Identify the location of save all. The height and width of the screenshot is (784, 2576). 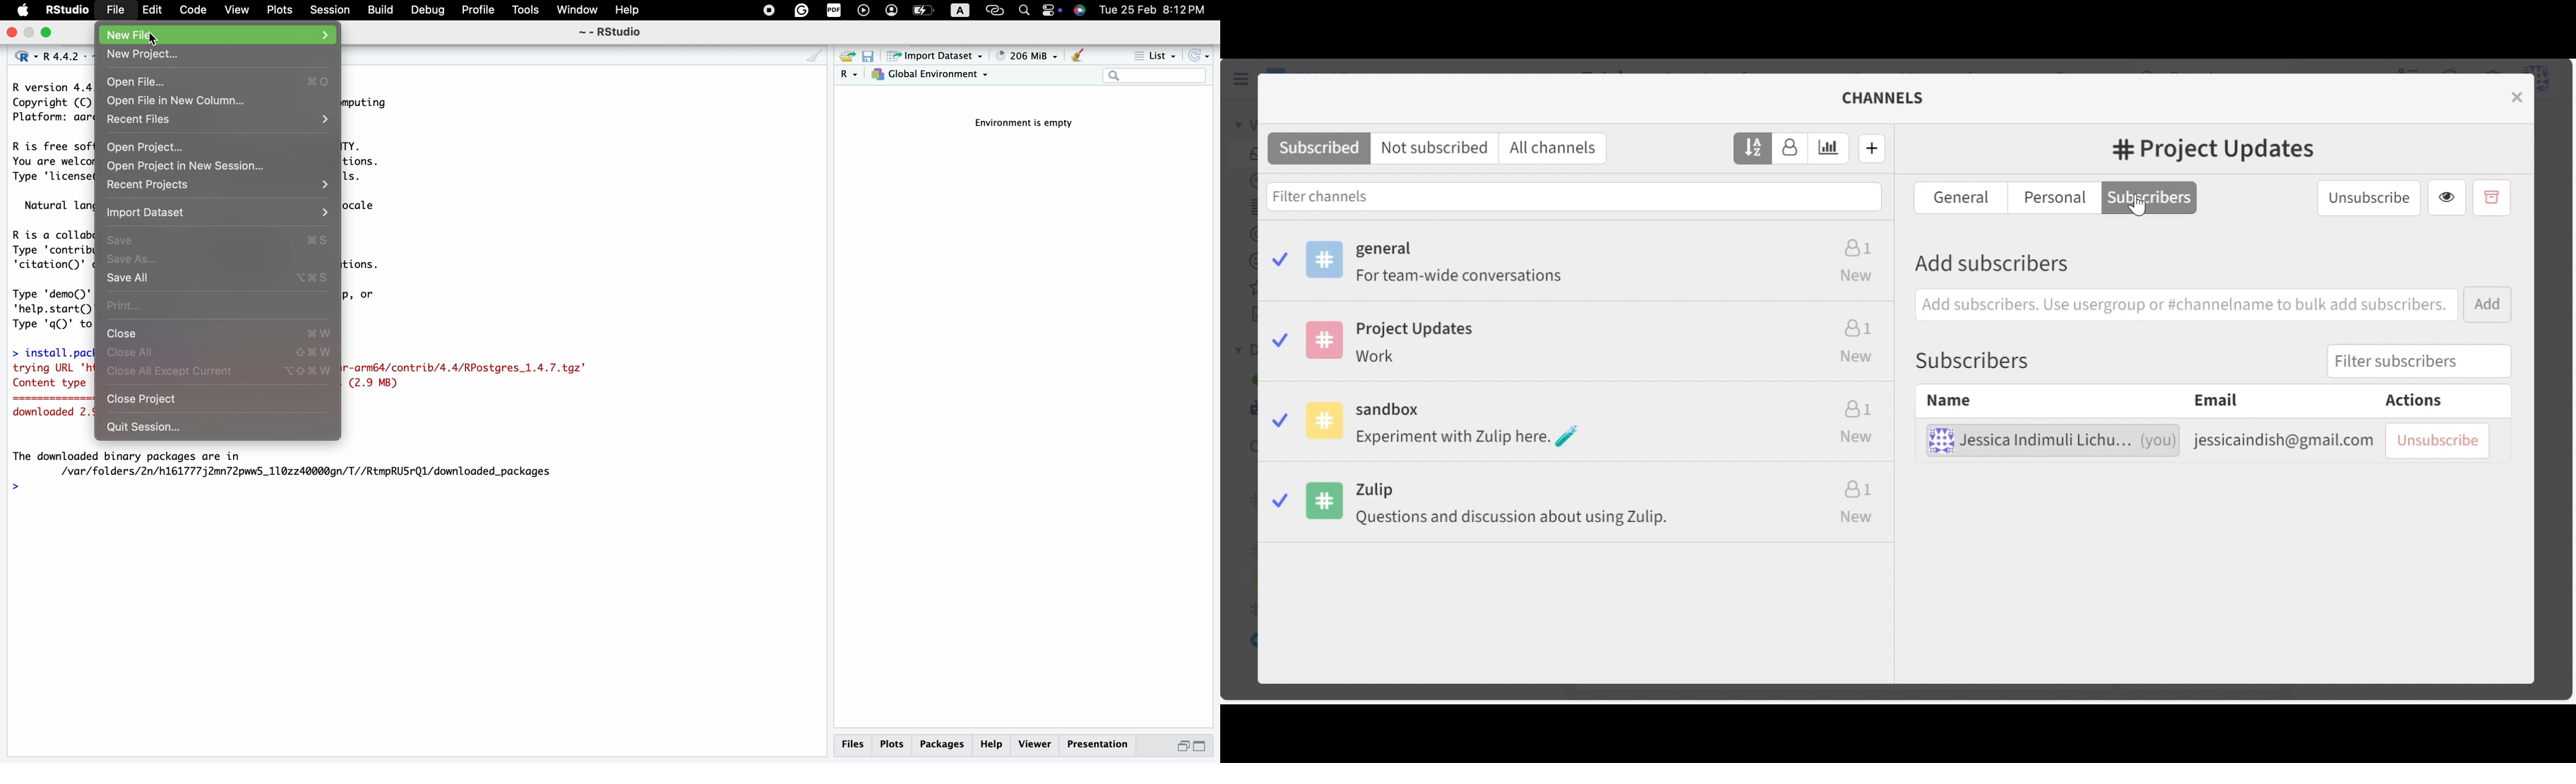
(221, 279).